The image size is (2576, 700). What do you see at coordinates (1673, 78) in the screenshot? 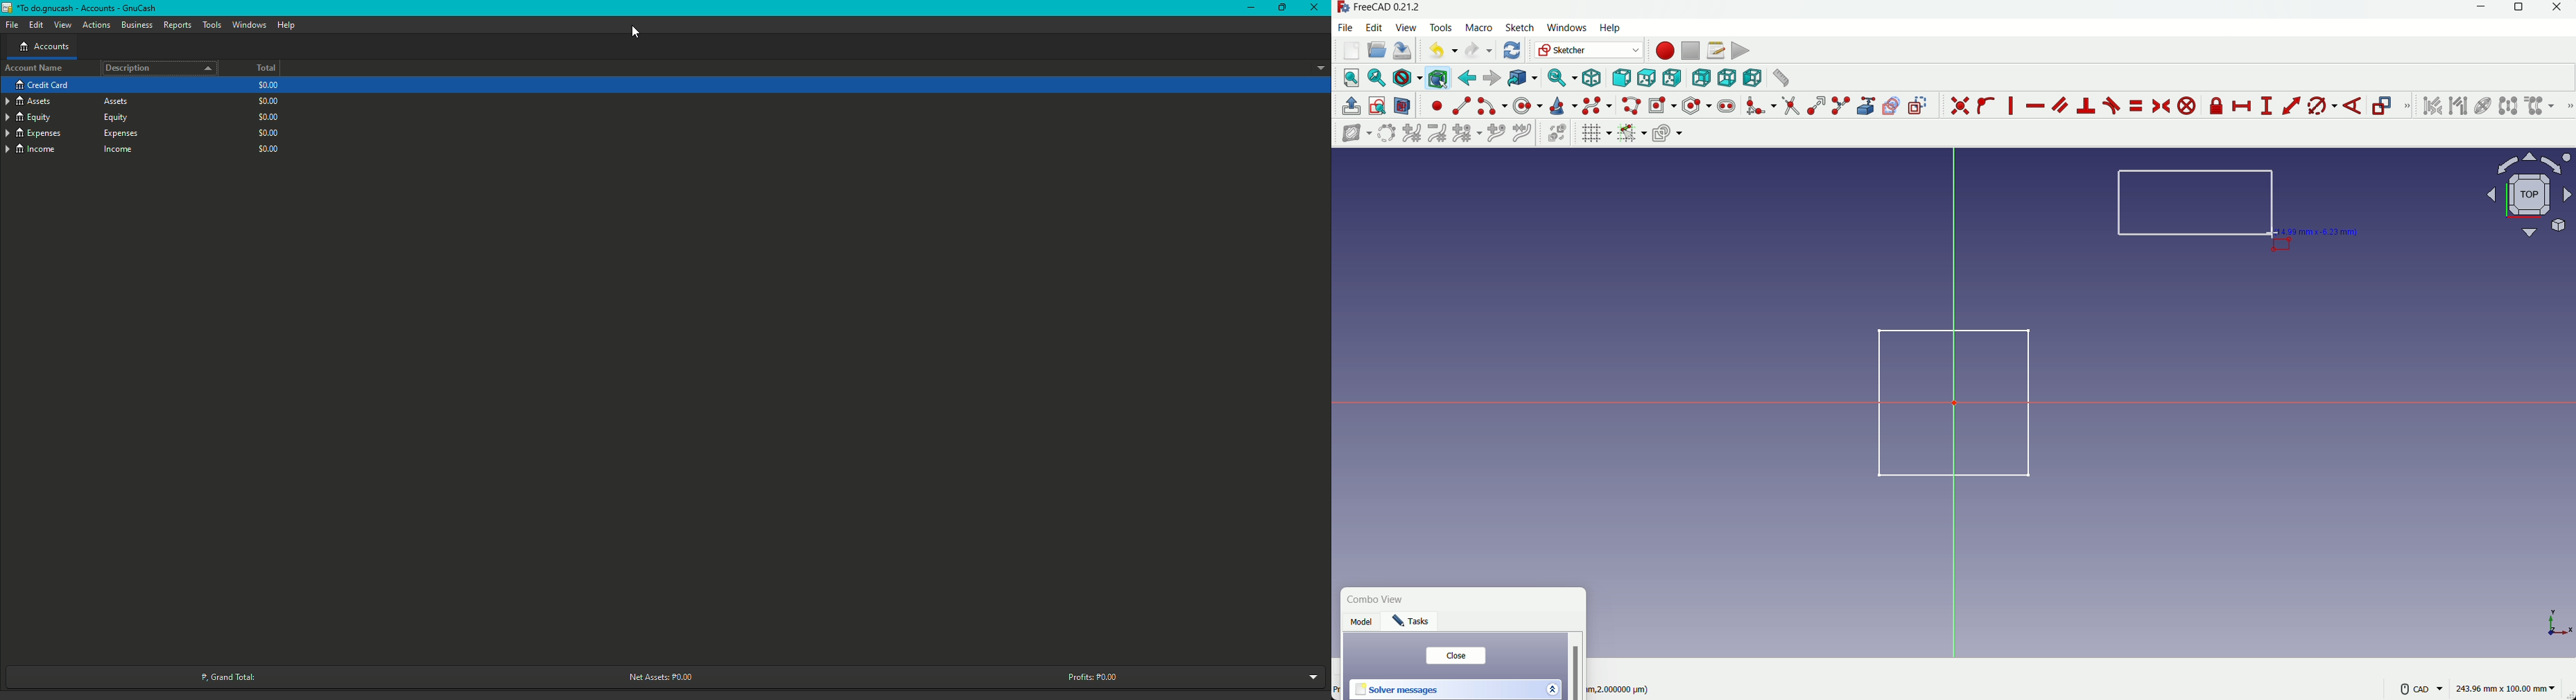
I see `right view` at bounding box center [1673, 78].